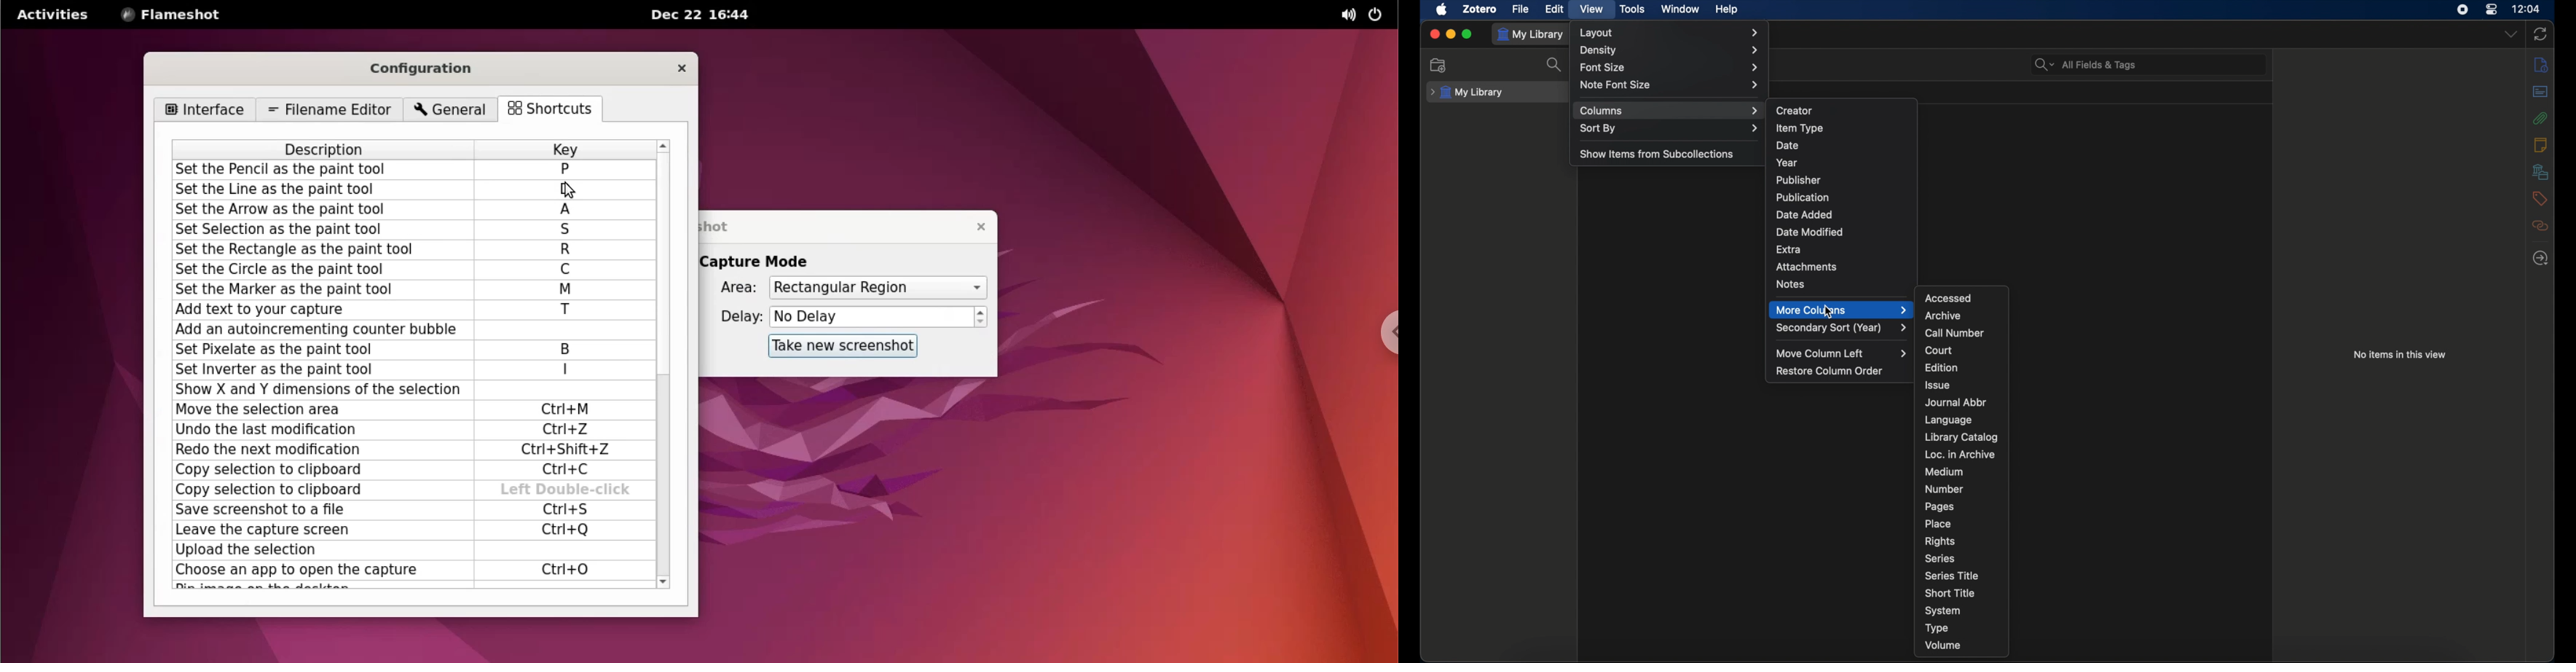  Describe the element at coordinates (2541, 65) in the screenshot. I see `info` at that location.